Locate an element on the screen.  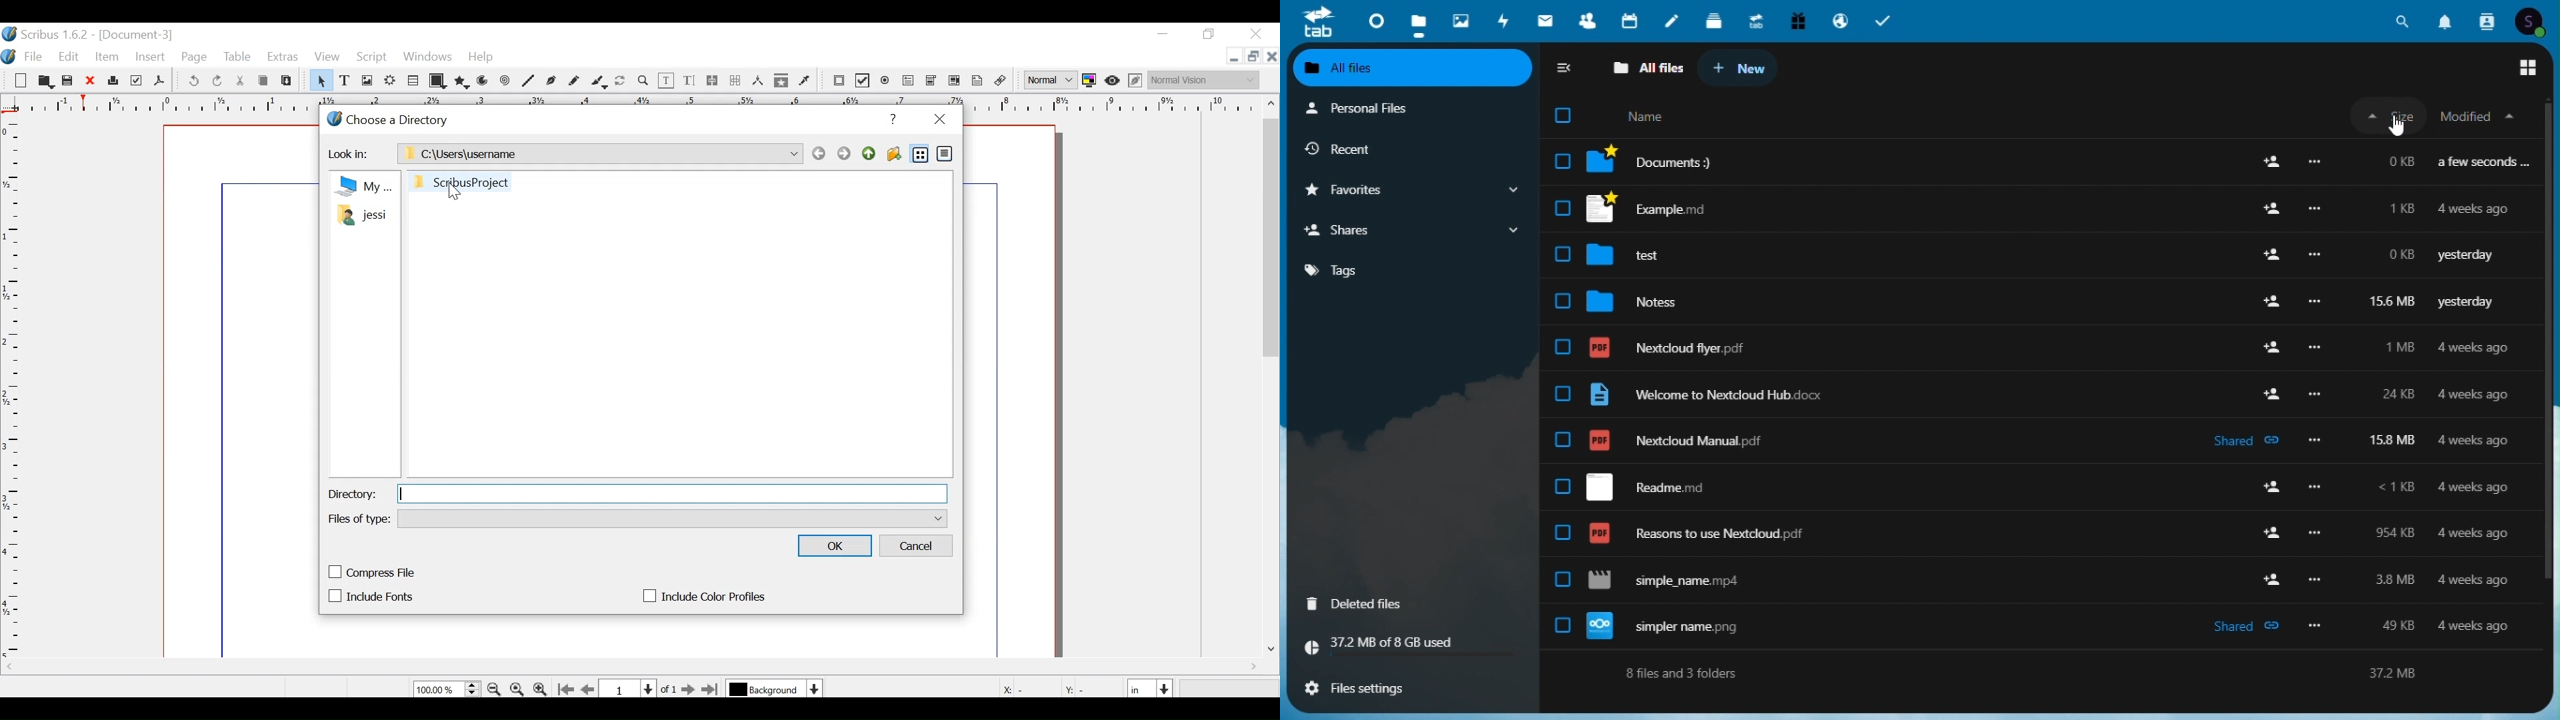
J) J Readme is located at coordinates (2038, 488).